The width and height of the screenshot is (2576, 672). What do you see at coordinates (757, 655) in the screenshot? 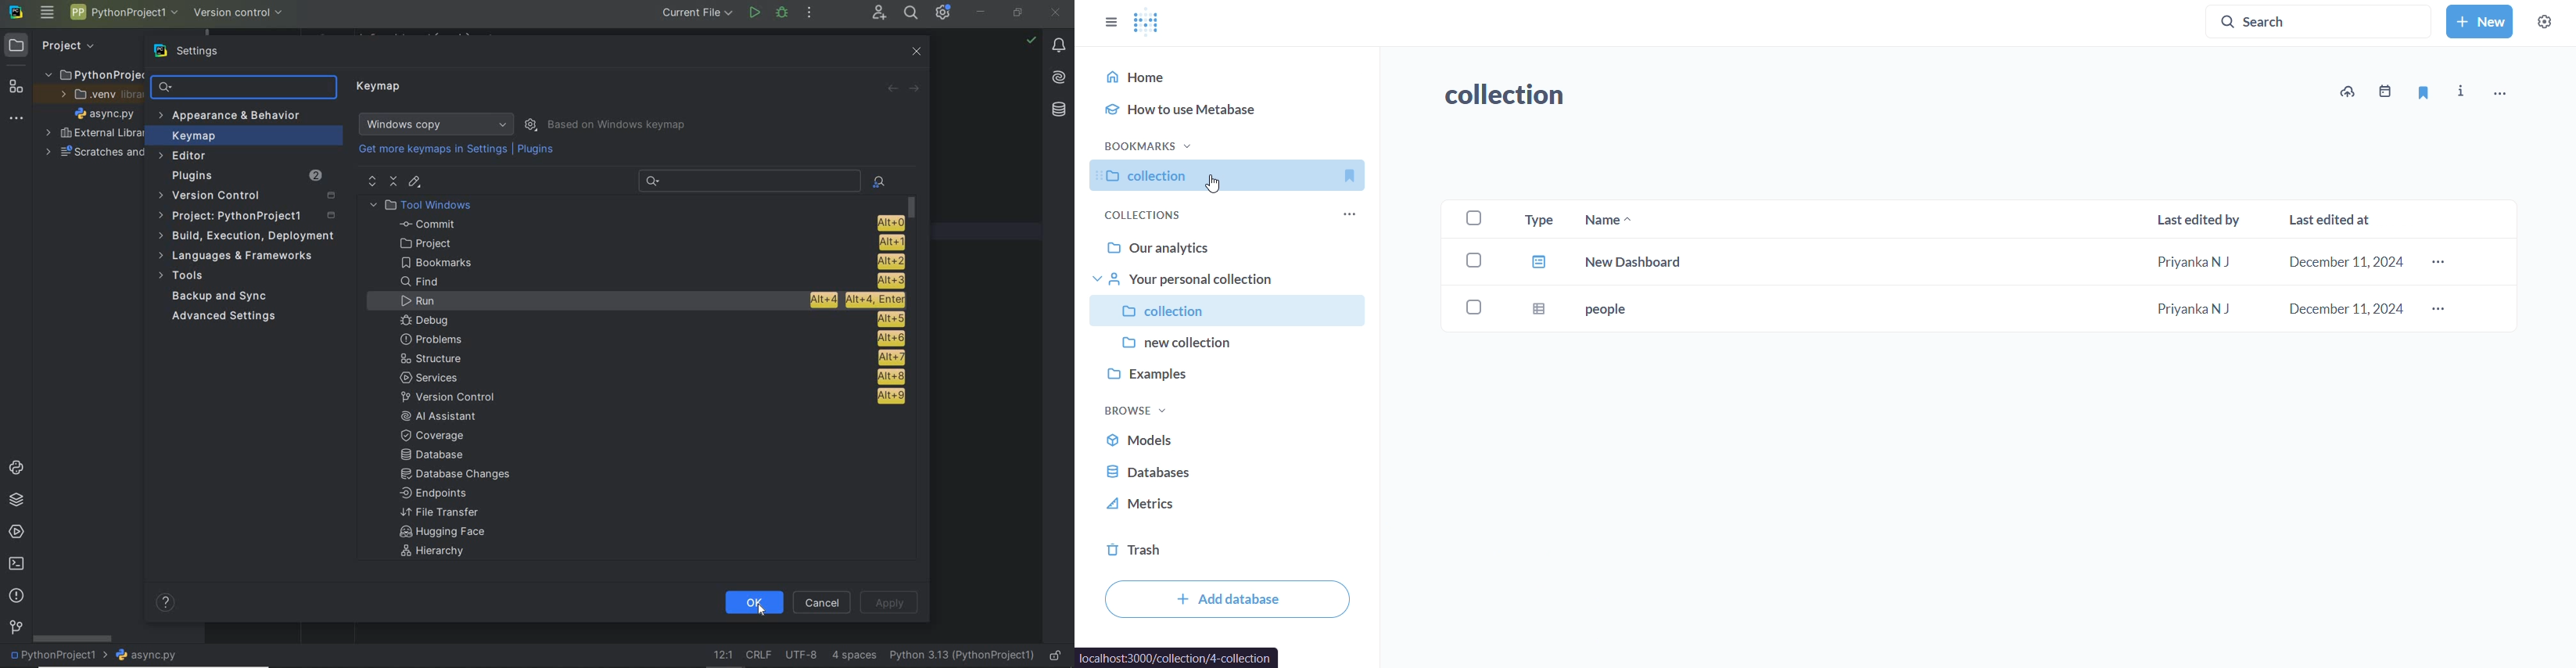
I see `Line separator` at bounding box center [757, 655].